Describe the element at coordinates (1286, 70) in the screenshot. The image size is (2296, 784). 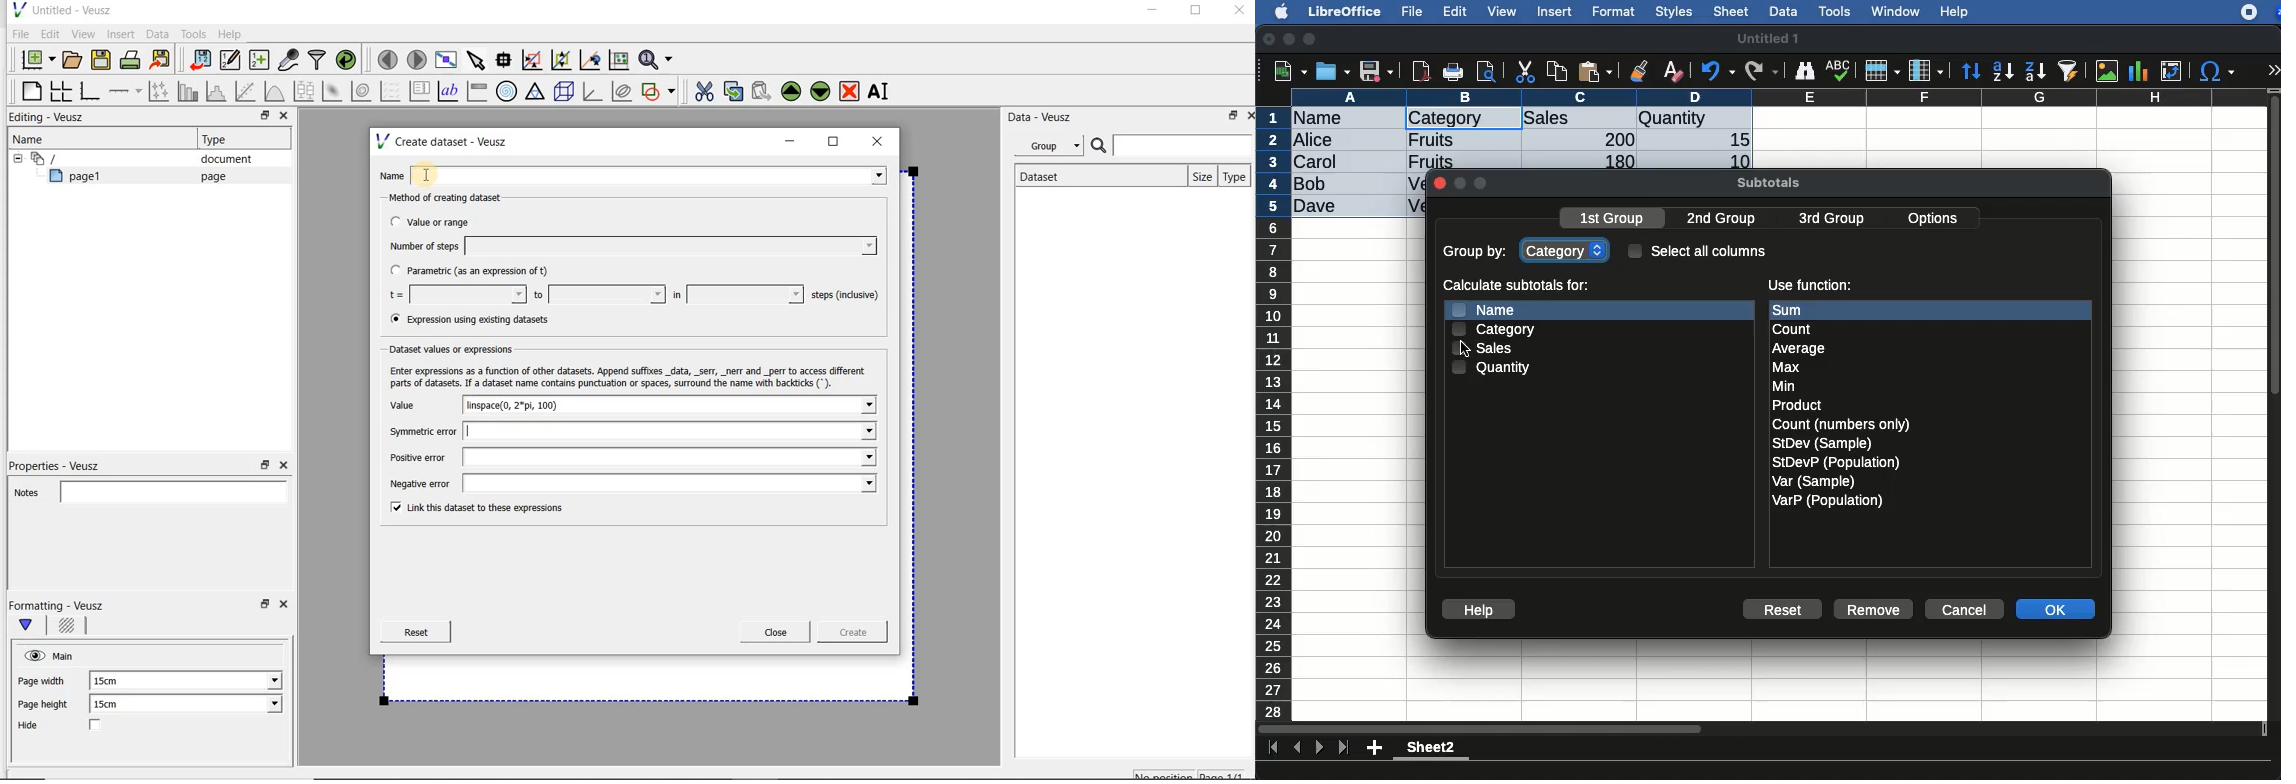
I see `new` at that location.